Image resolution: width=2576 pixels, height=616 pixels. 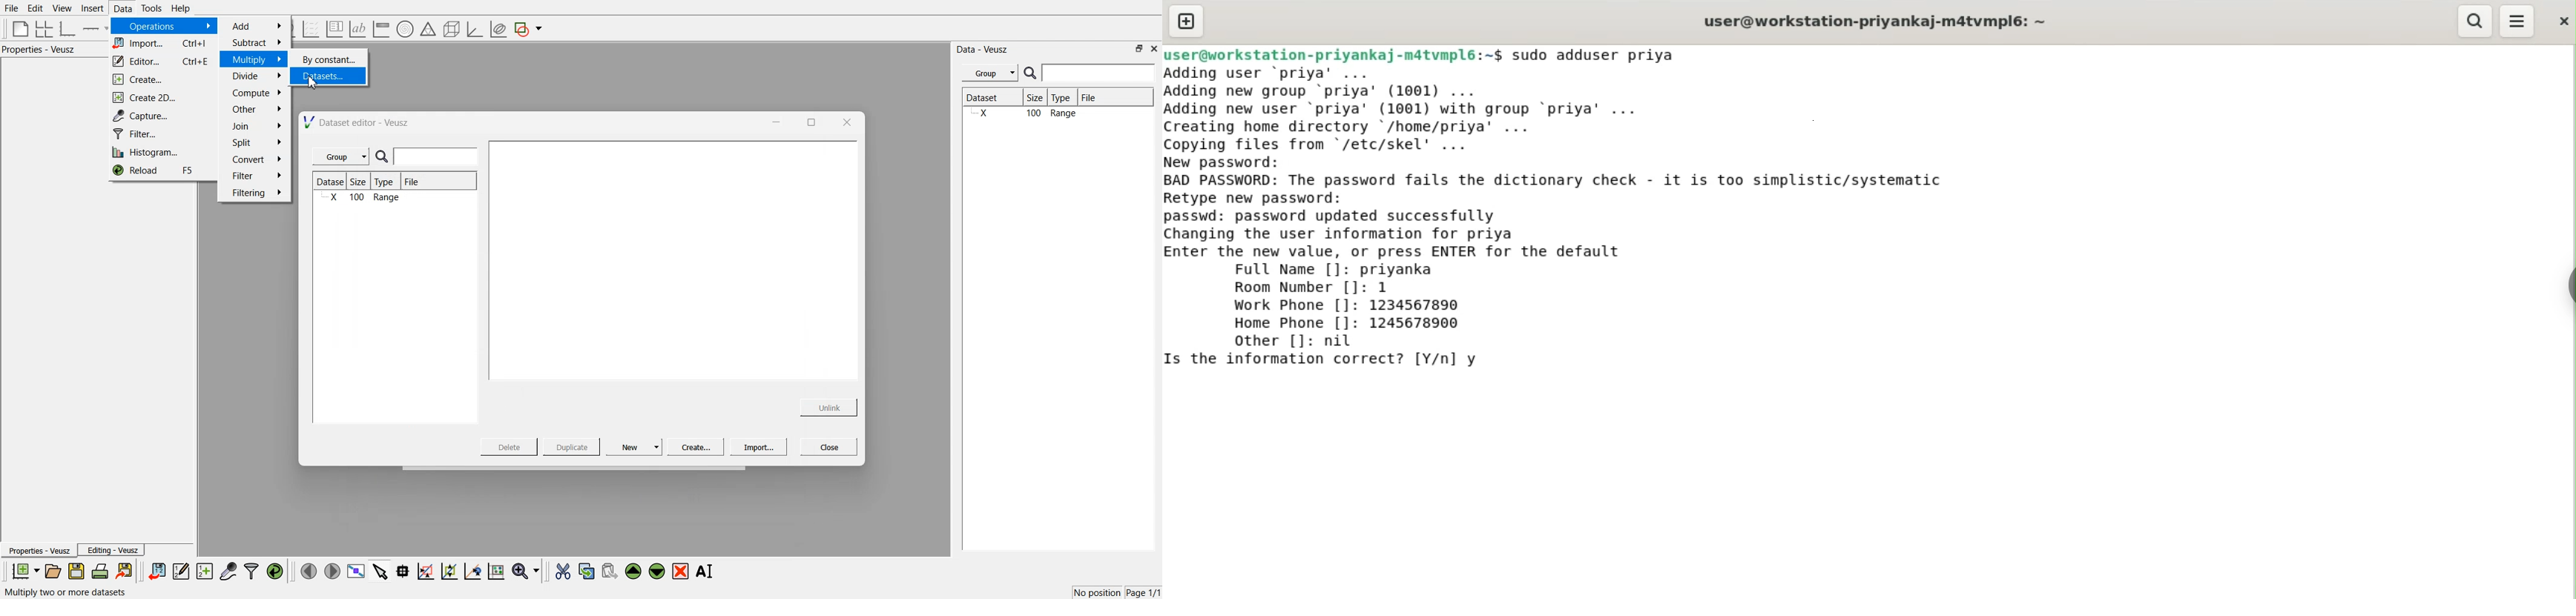 What do you see at coordinates (181, 572) in the screenshot?
I see `edit and enter data points` at bounding box center [181, 572].